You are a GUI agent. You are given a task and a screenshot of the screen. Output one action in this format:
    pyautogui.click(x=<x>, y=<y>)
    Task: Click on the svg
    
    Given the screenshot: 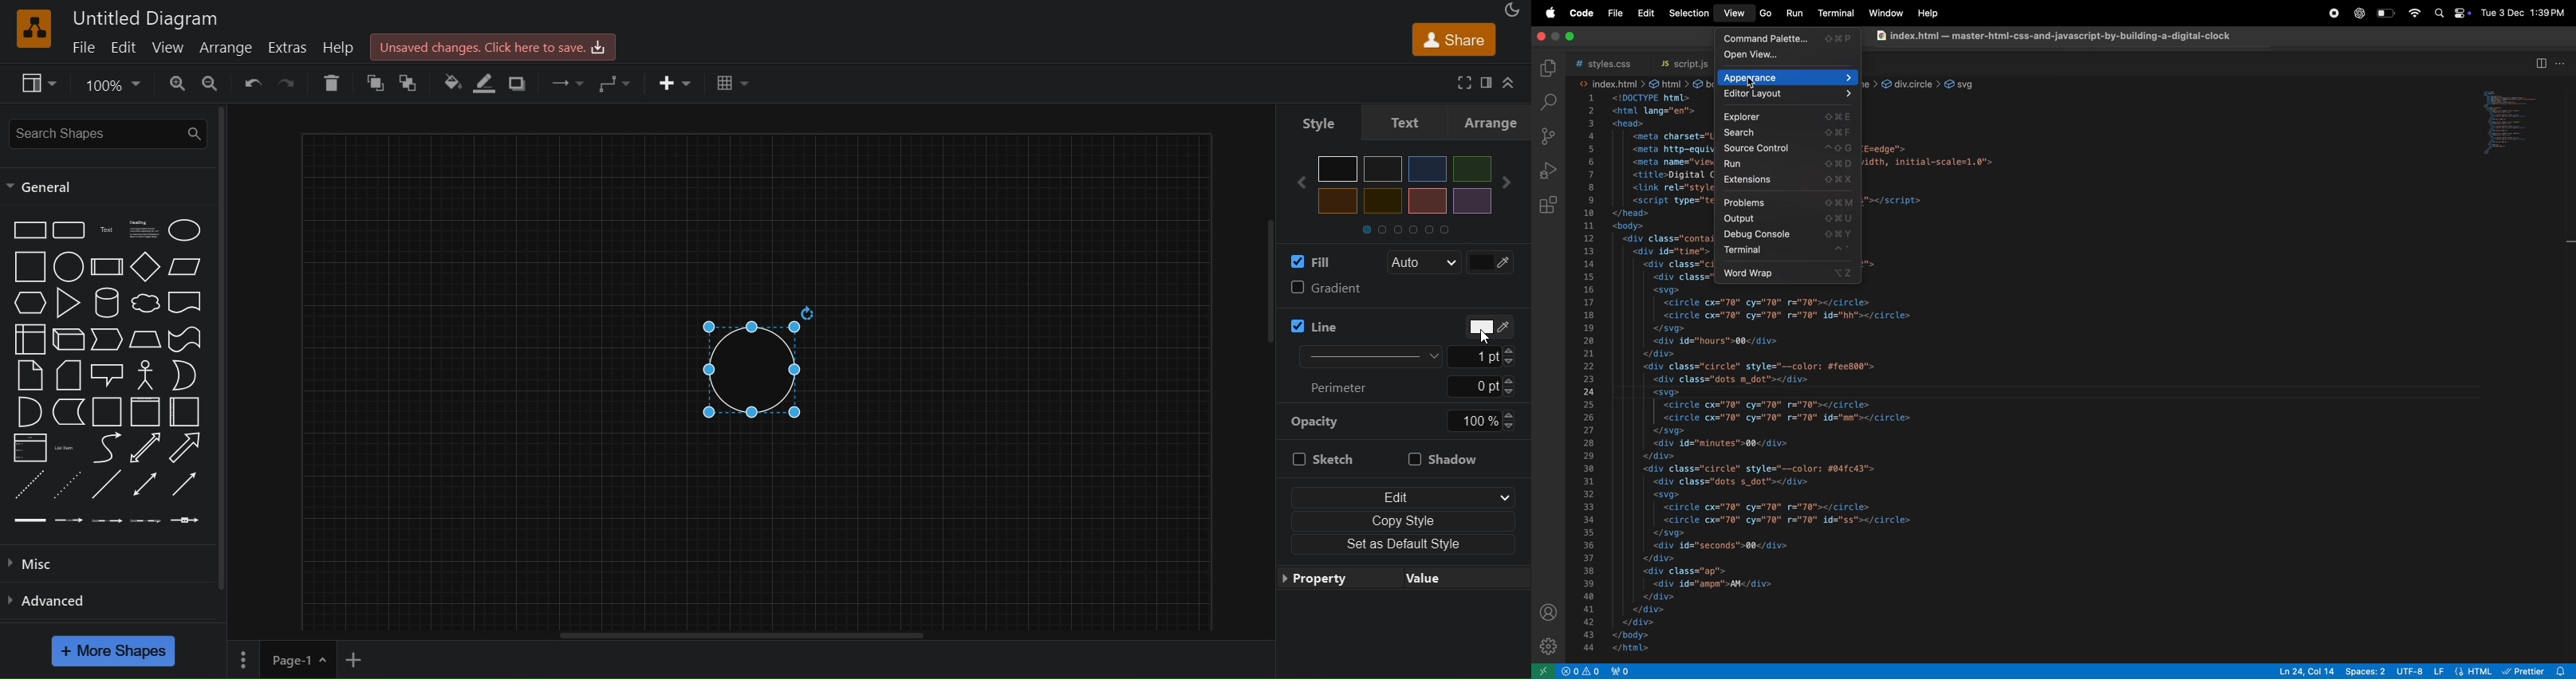 What is the action you would take?
    pyautogui.click(x=1965, y=87)
    